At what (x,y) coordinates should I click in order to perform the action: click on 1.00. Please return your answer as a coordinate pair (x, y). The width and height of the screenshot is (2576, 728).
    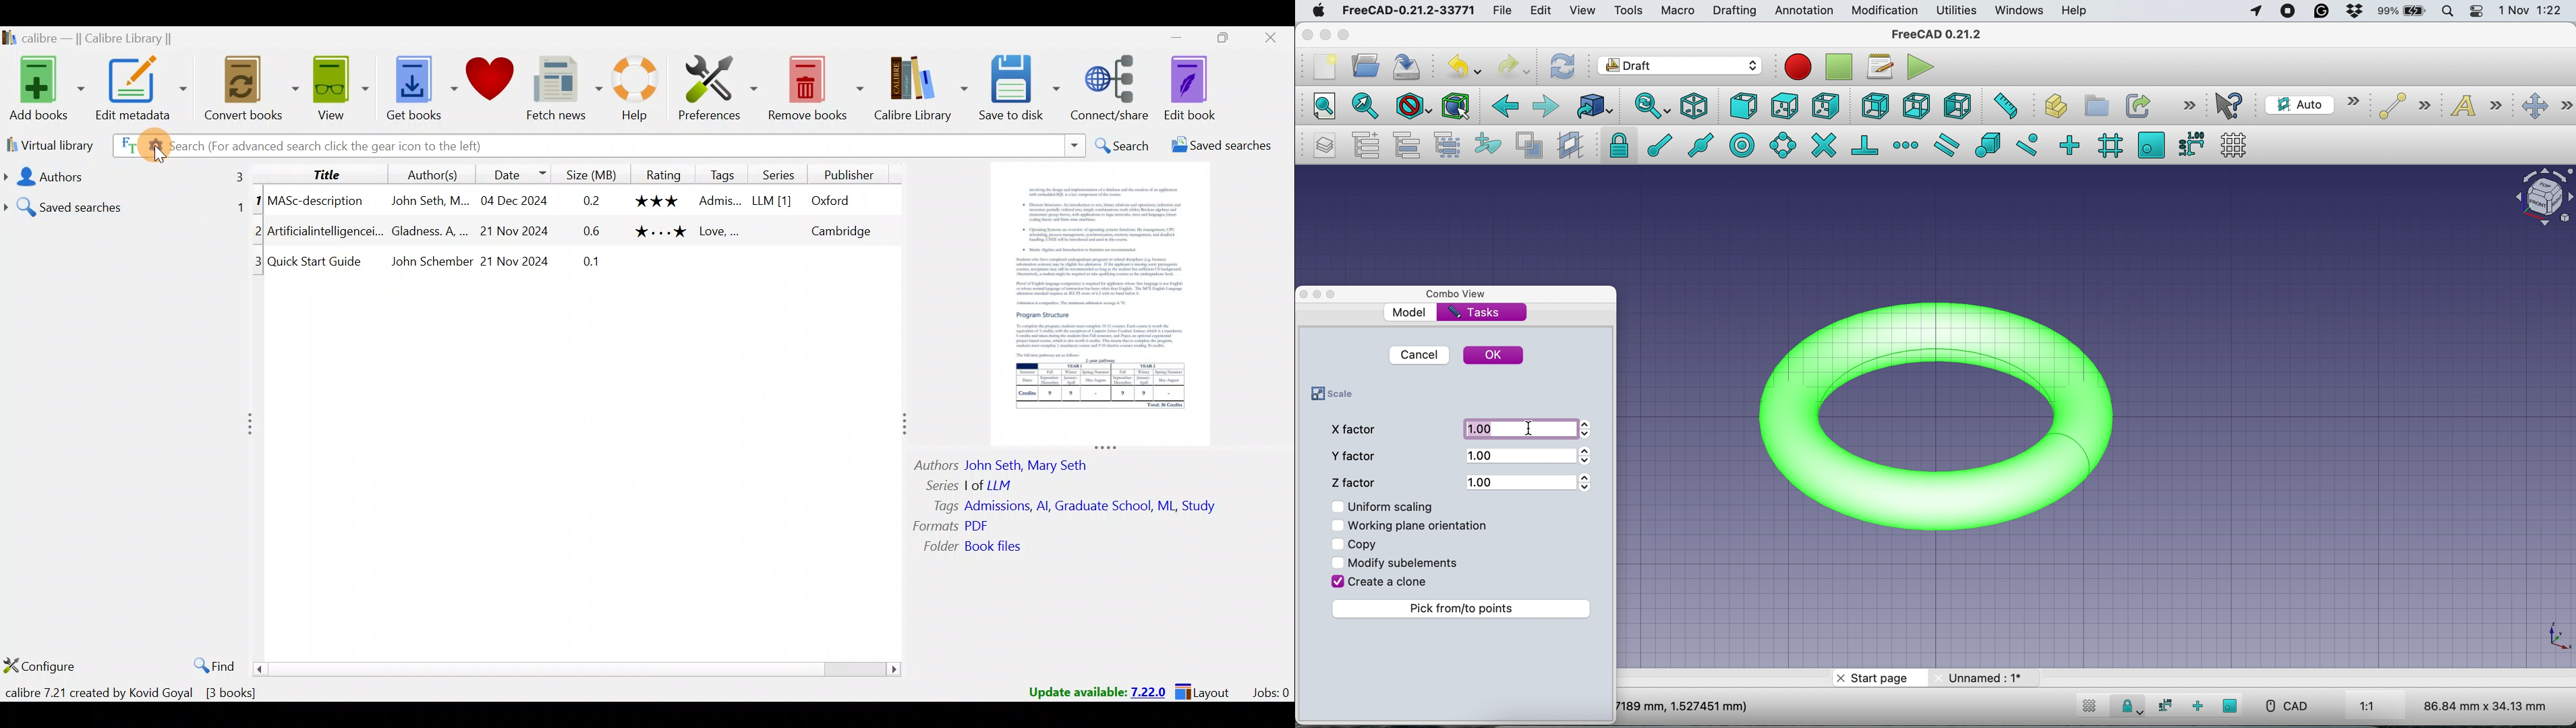
    Looking at the image, I should click on (1520, 480).